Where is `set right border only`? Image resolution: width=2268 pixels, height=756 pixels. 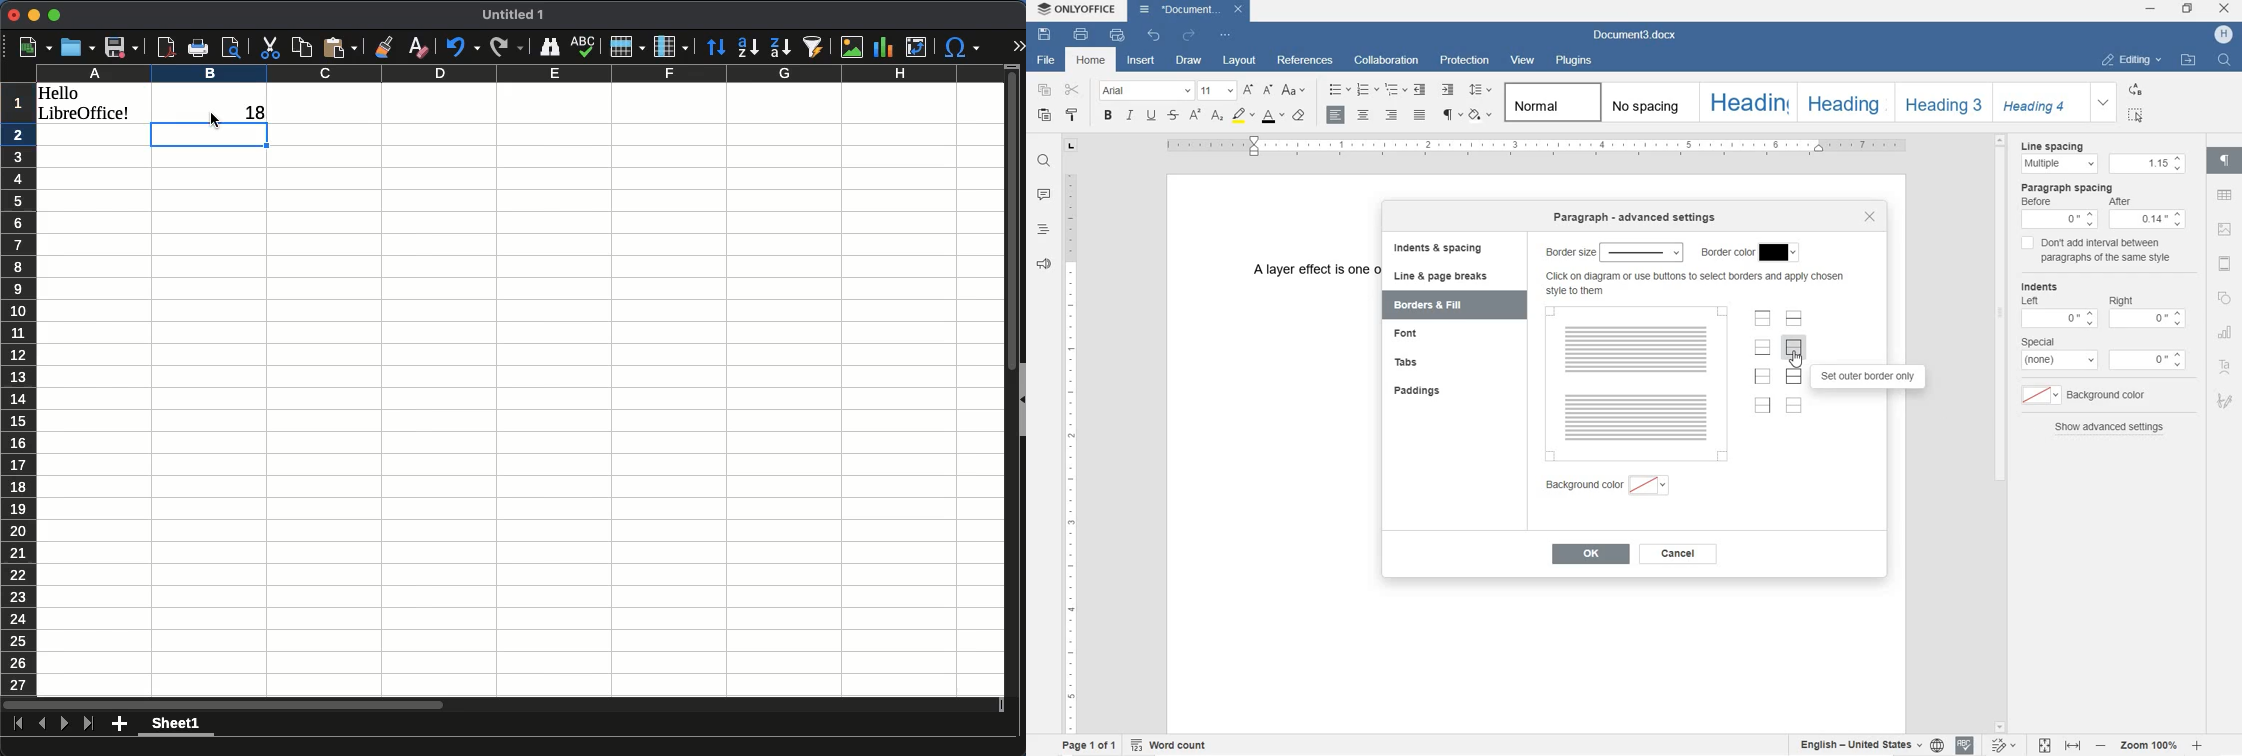 set right border only is located at coordinates (1762, 407).